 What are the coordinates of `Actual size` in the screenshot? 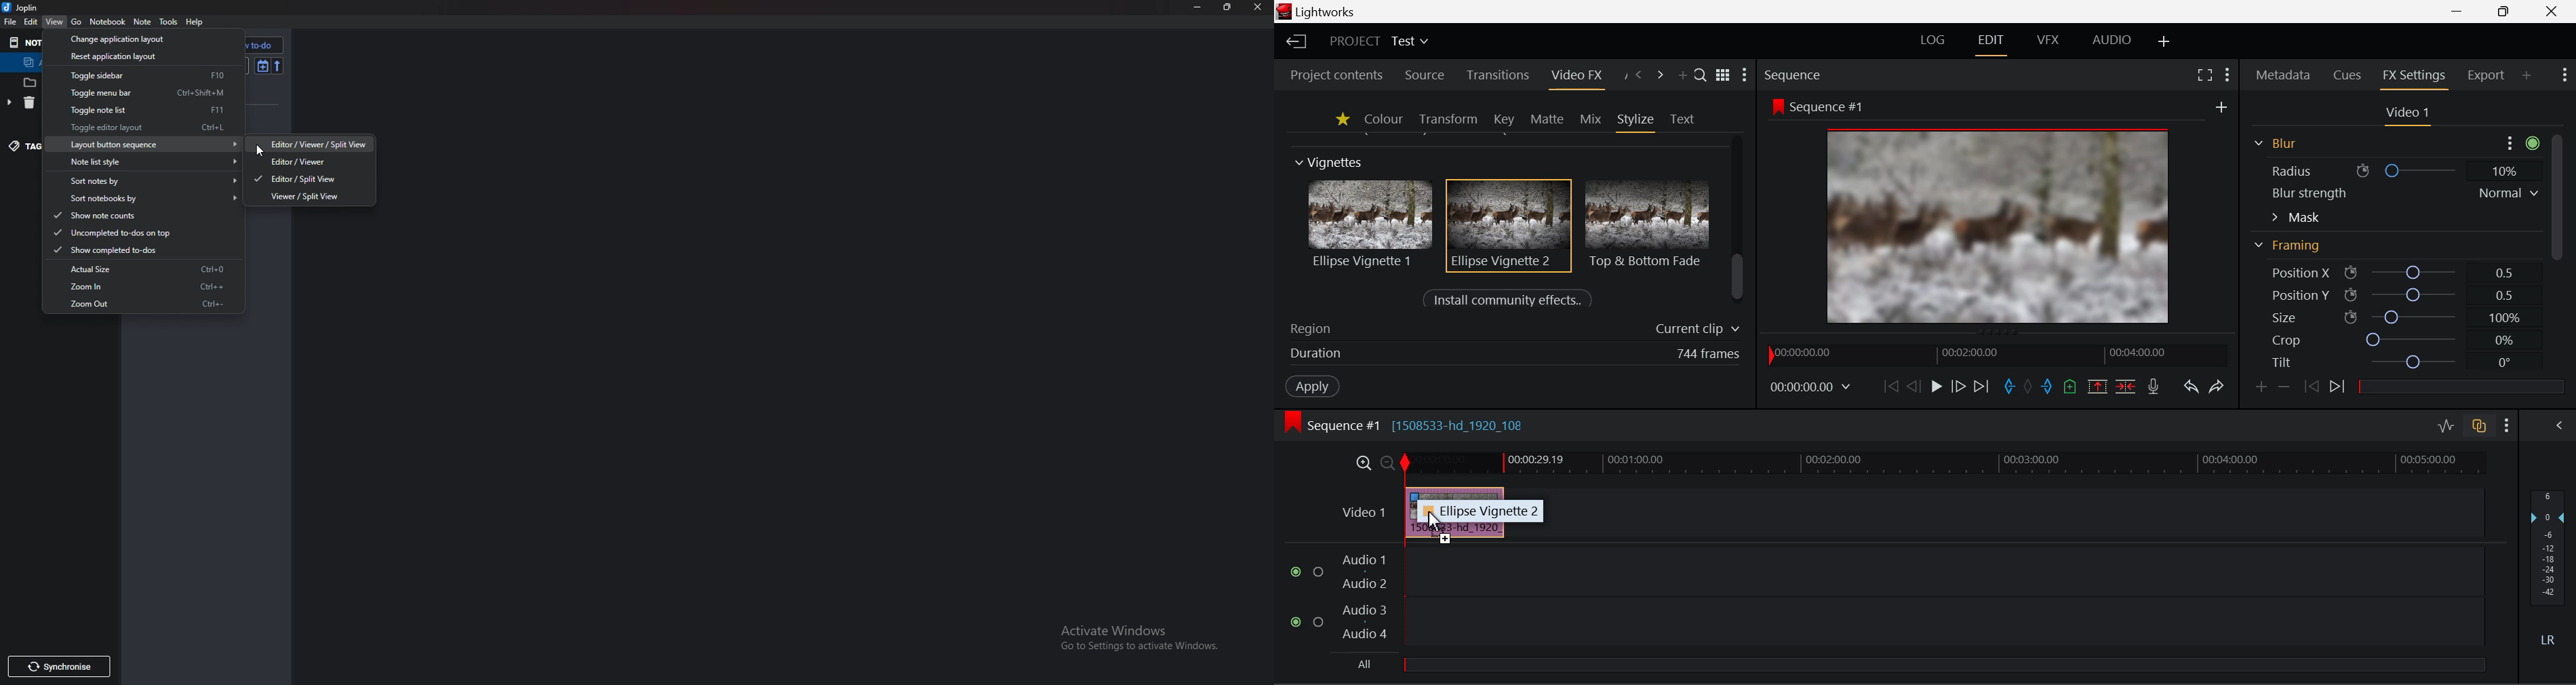 It's located at (139, 269).